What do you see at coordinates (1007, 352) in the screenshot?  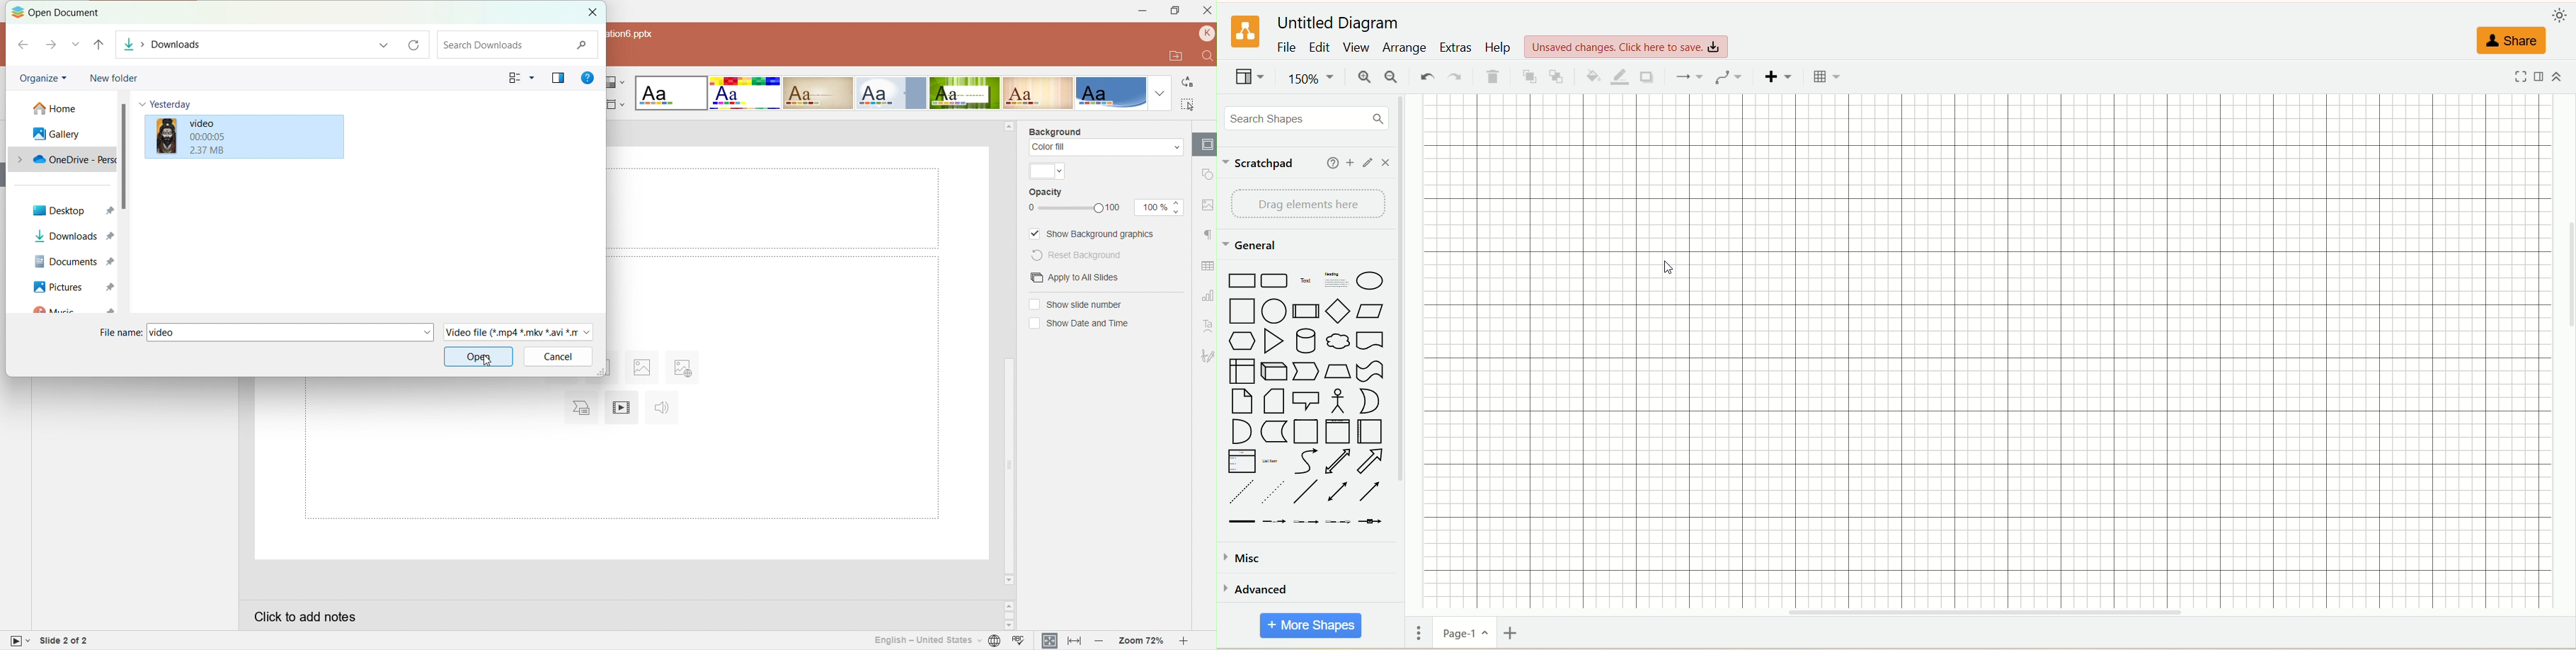 I see `Horizontal scrollbar` at bounding box center [1007, 352].